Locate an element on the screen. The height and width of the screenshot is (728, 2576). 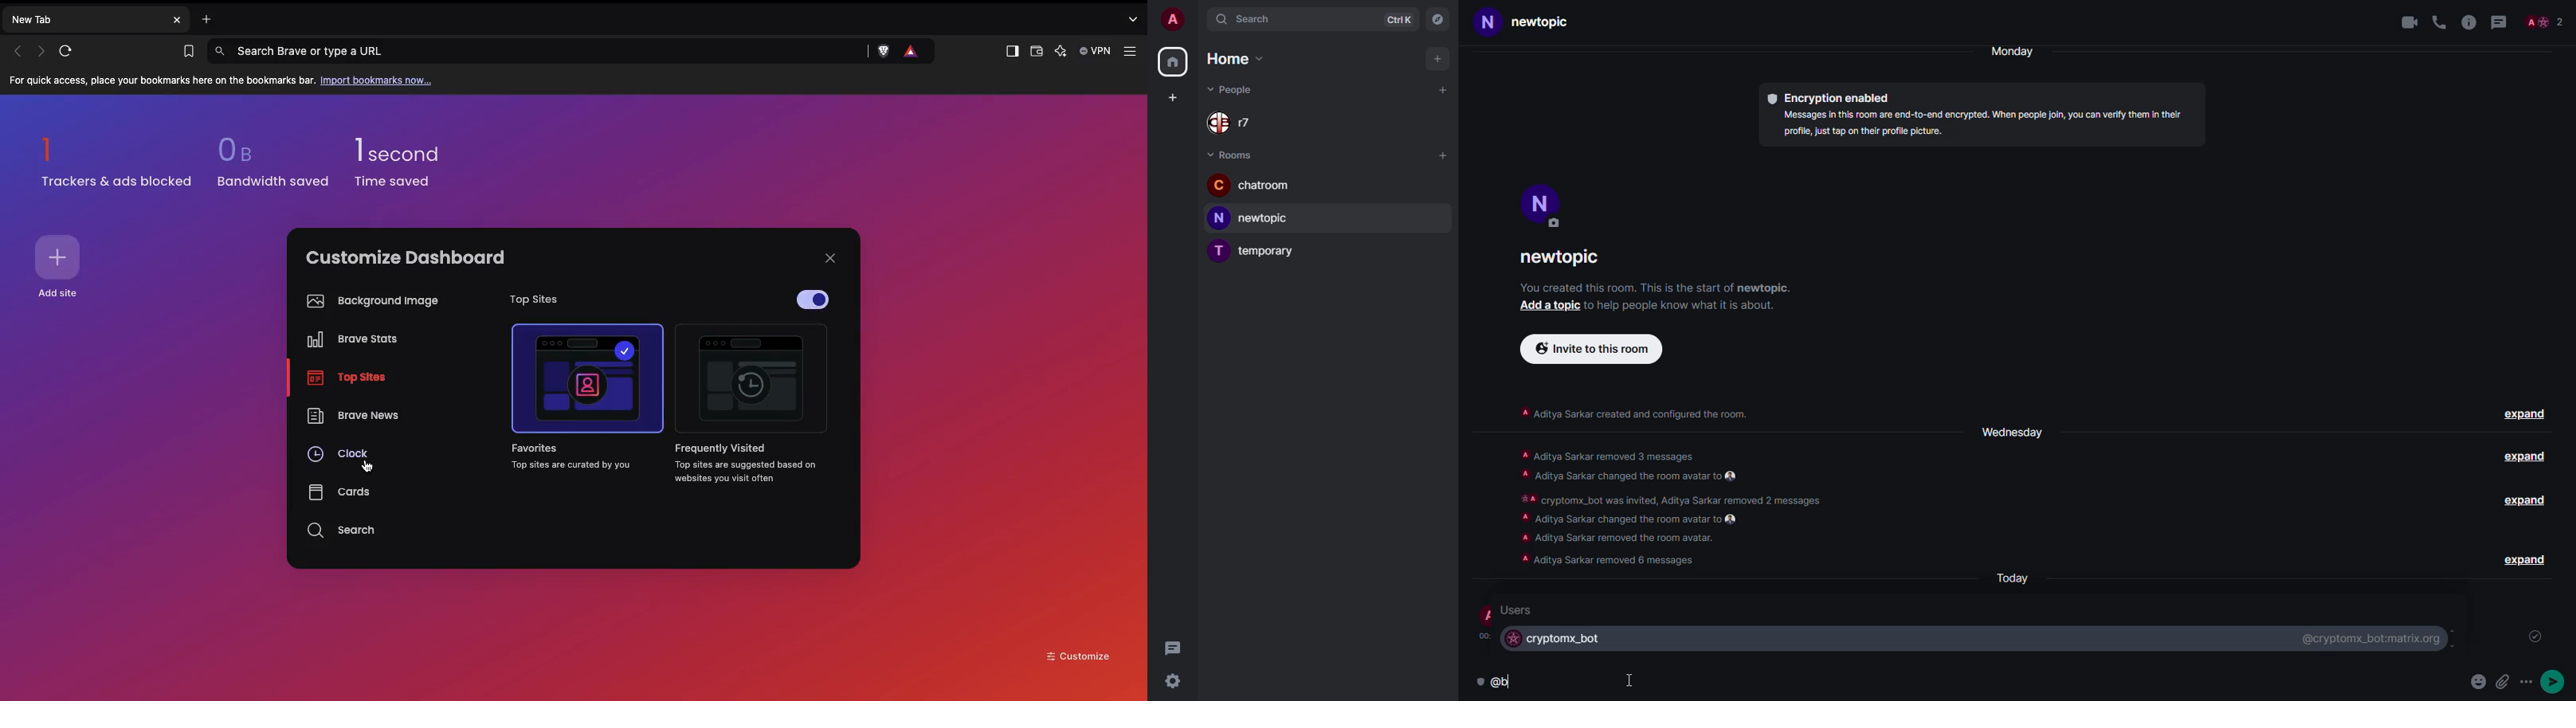
cursor is located at coordinates (1631, 679).